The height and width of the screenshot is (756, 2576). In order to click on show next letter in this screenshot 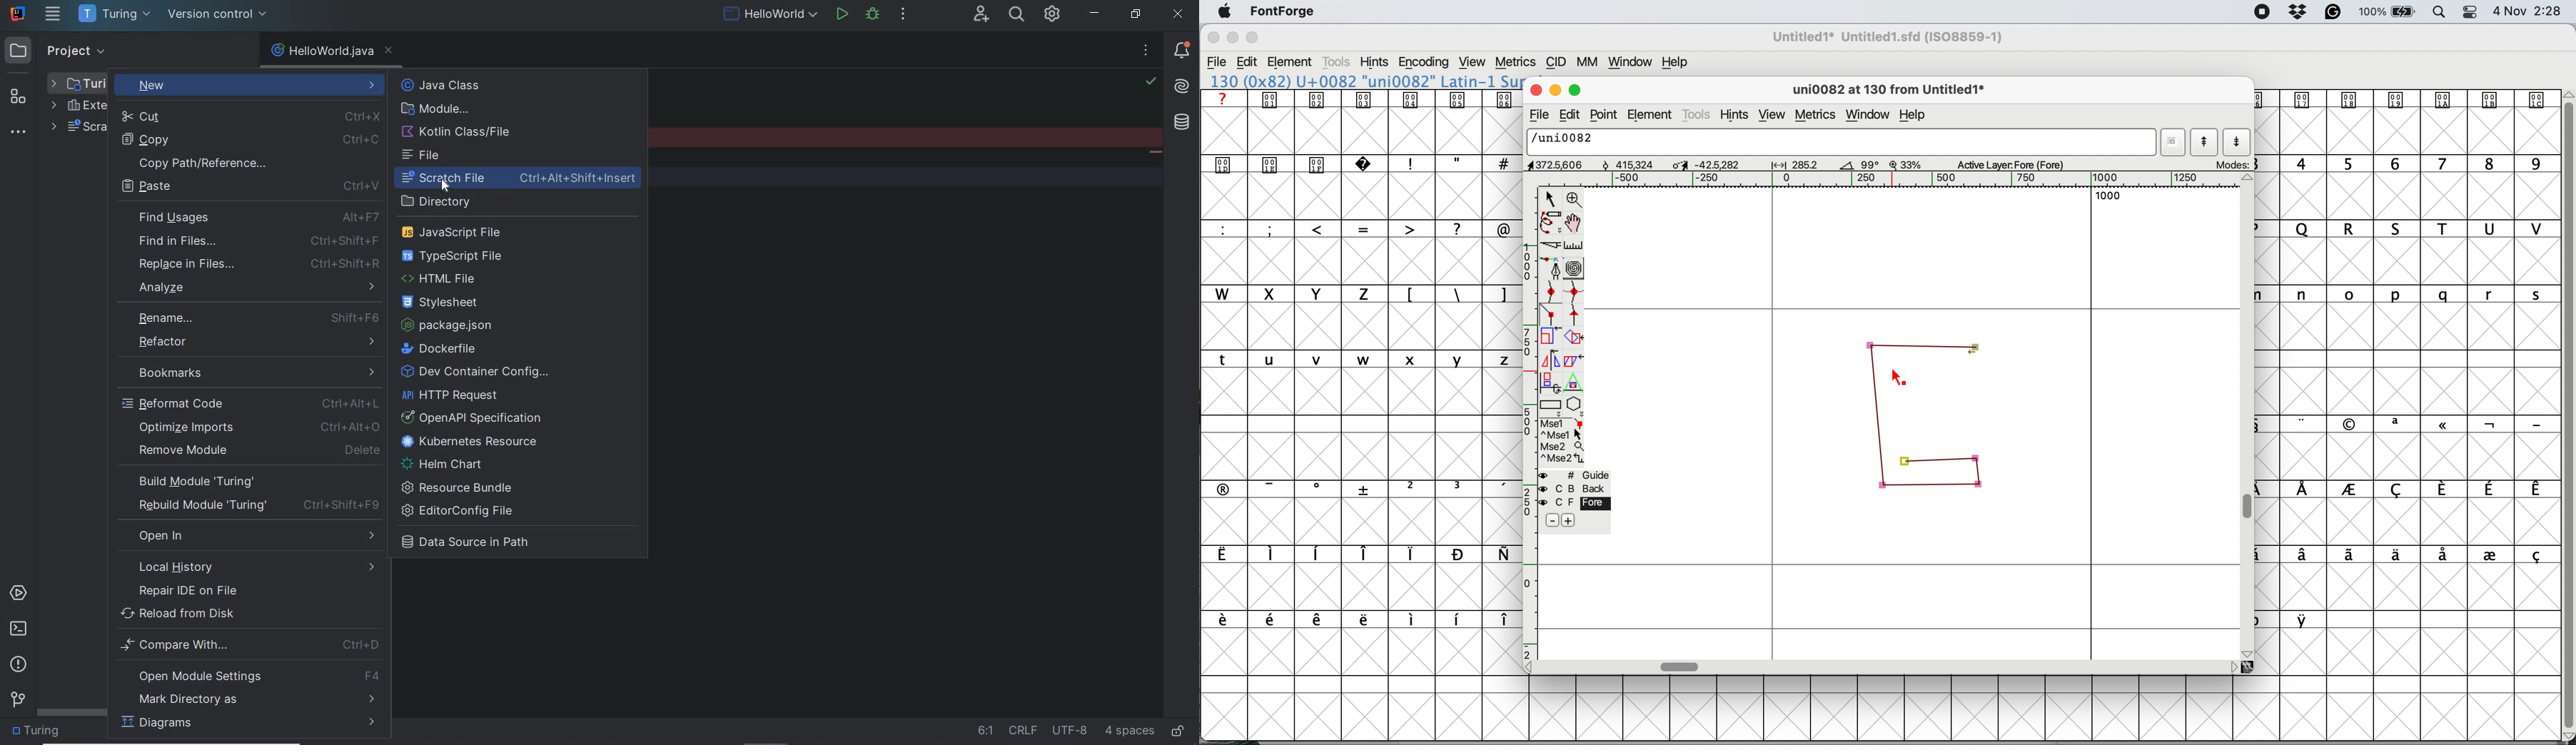, I will do `click(2238, 143)`.